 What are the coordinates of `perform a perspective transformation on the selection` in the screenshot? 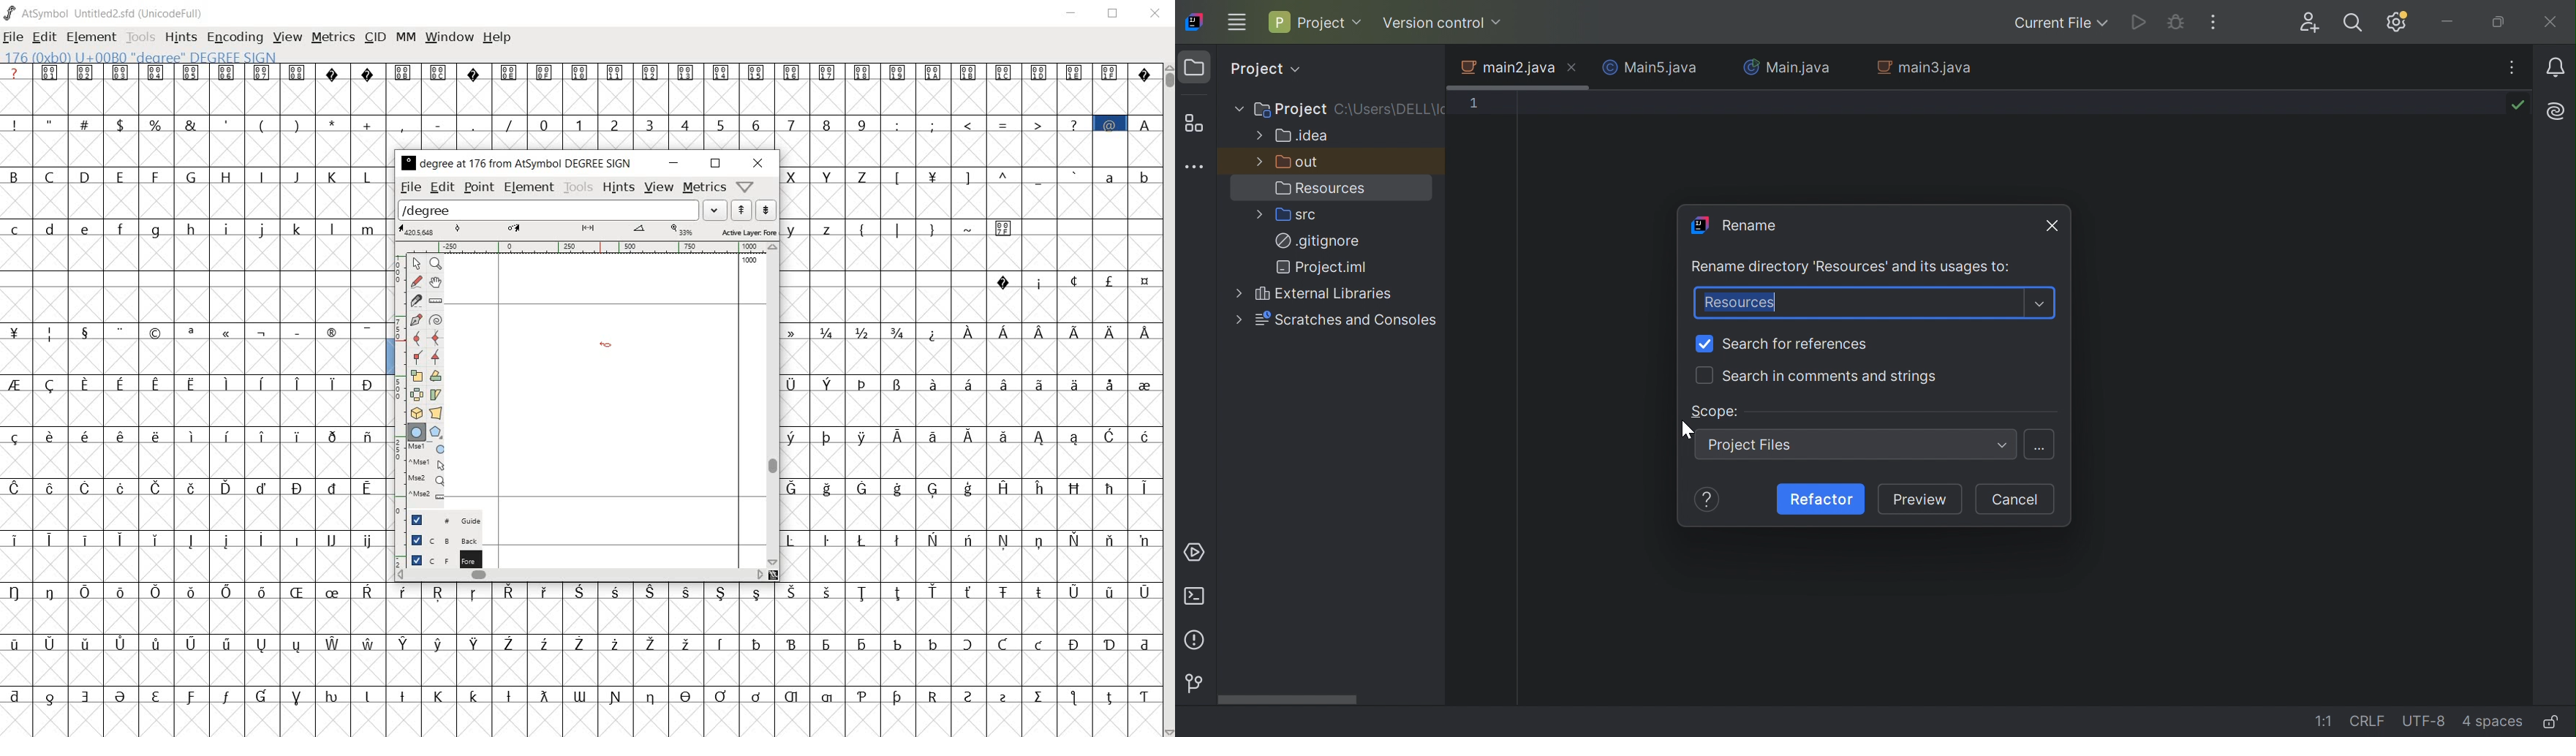 It's located at (436, 412).